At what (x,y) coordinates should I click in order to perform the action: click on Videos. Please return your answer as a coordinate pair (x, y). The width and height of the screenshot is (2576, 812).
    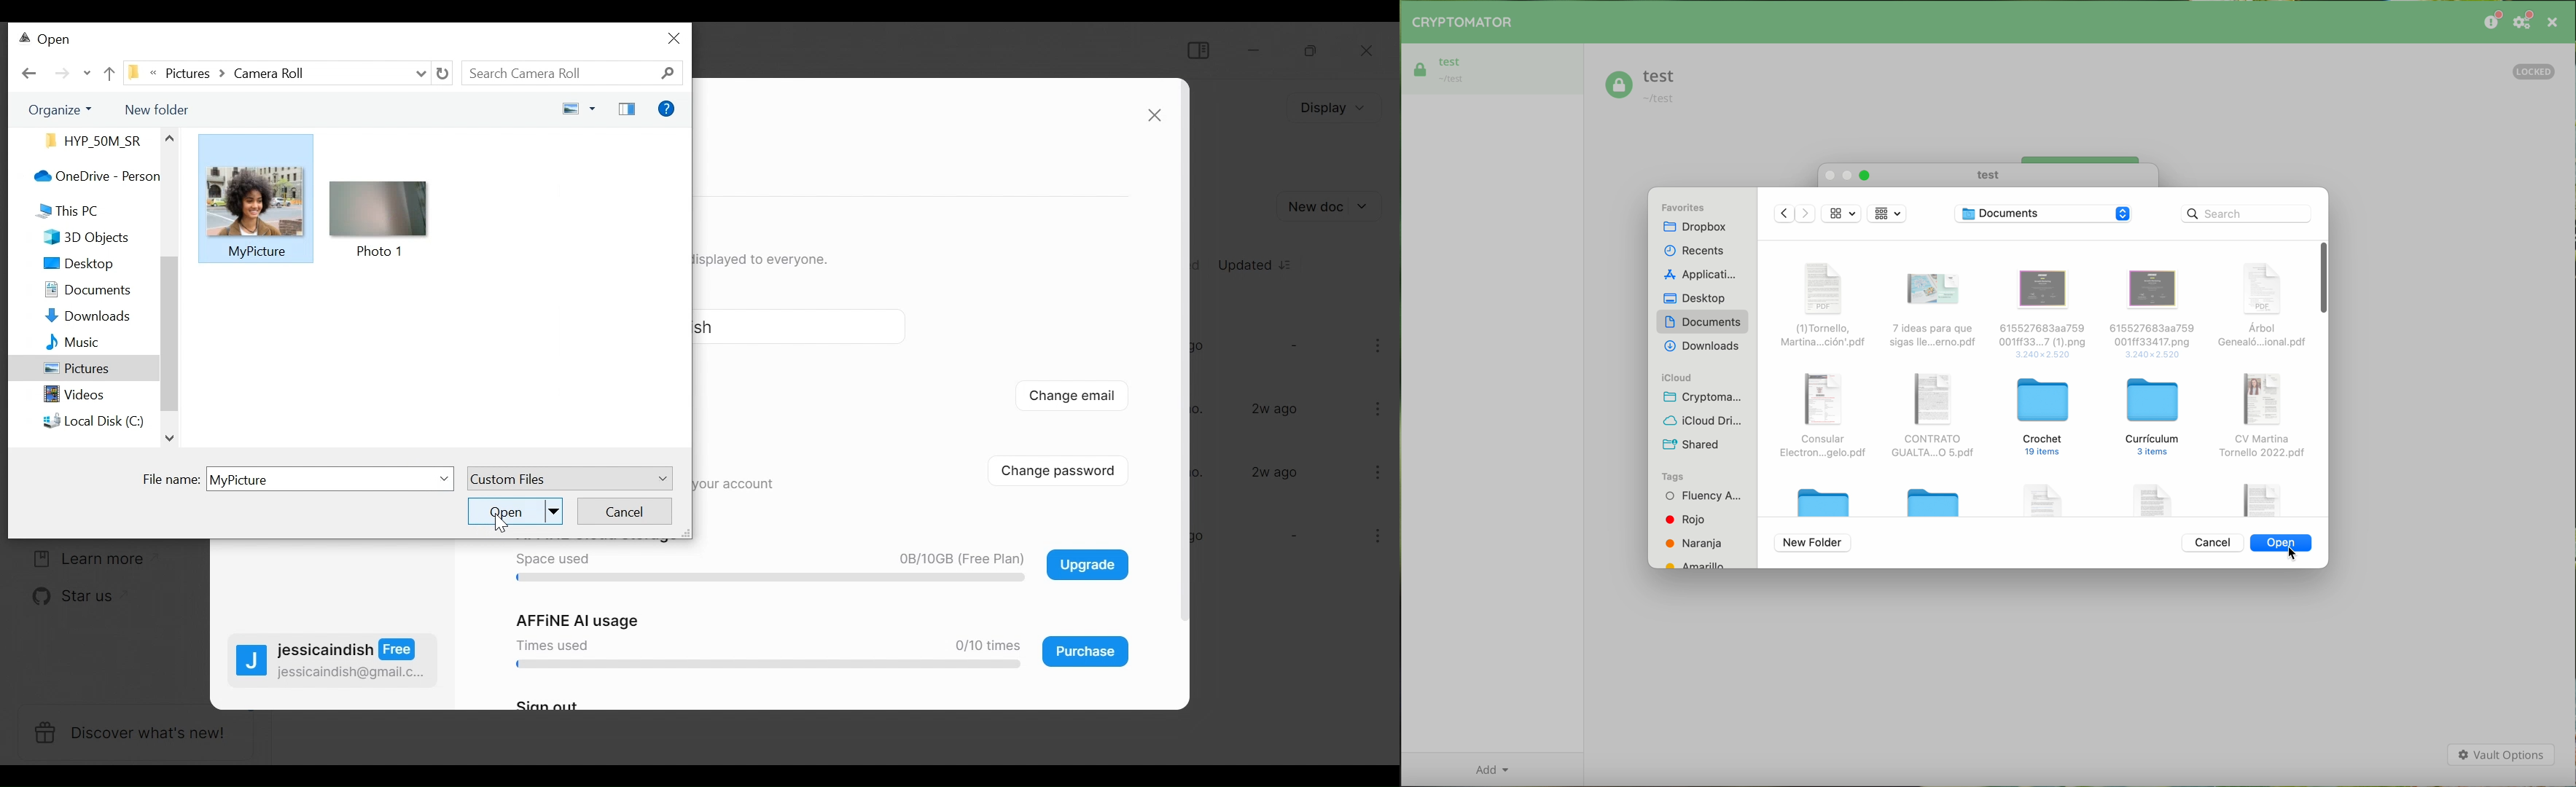
    Looking at the image, I should click on (63, 398).